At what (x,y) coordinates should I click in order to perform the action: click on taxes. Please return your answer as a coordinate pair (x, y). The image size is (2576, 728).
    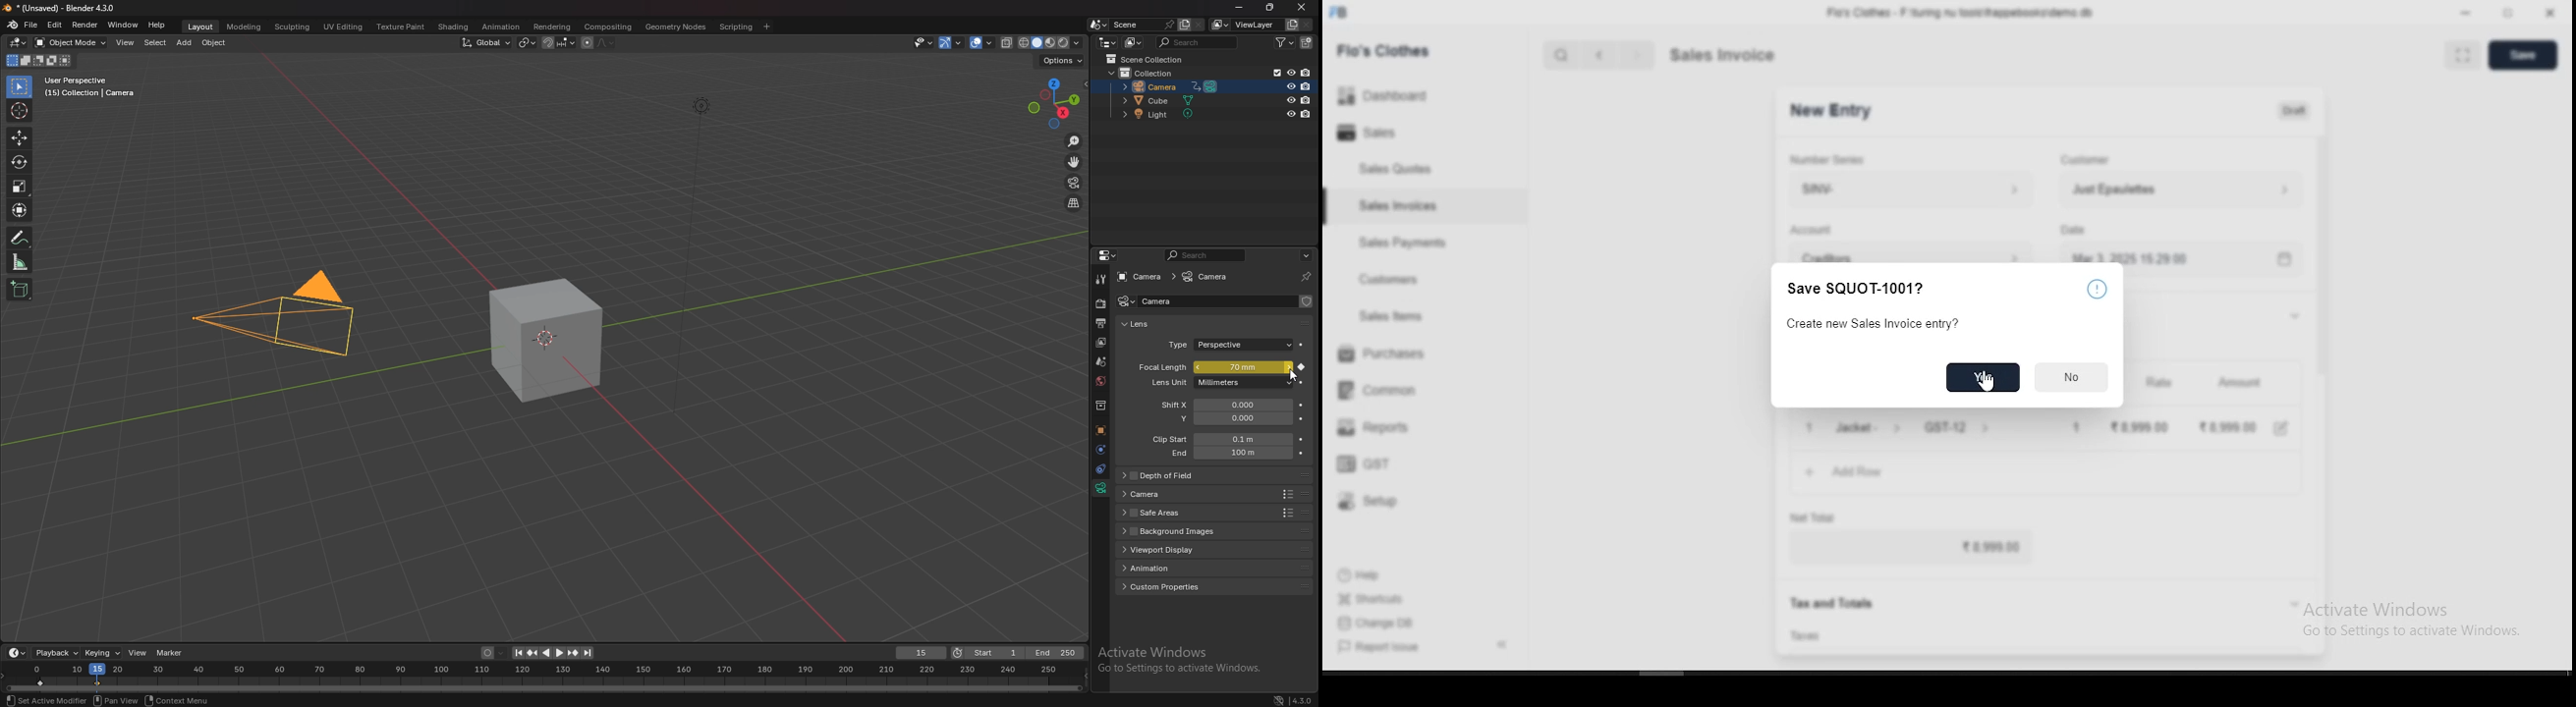
    Looking at the image, I should click on (1812, 633).